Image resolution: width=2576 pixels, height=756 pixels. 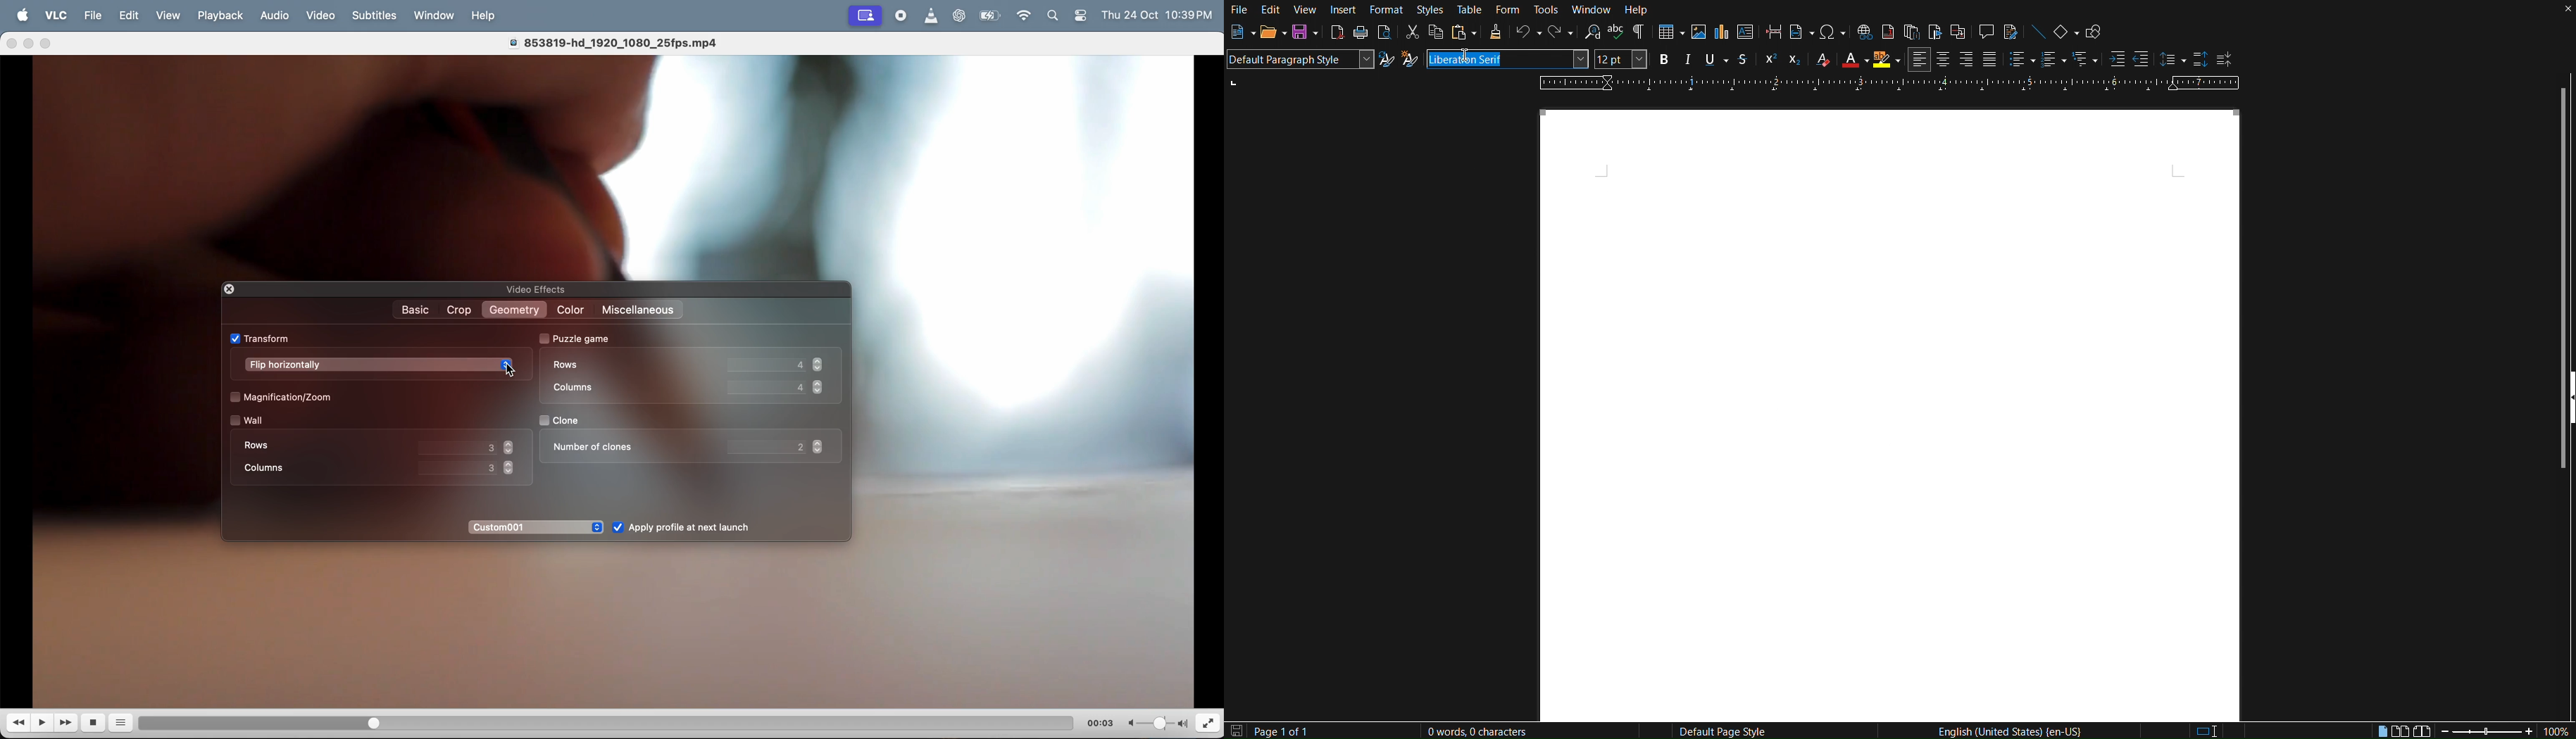 I want to click on Copy, so click(x=1435, y=34).